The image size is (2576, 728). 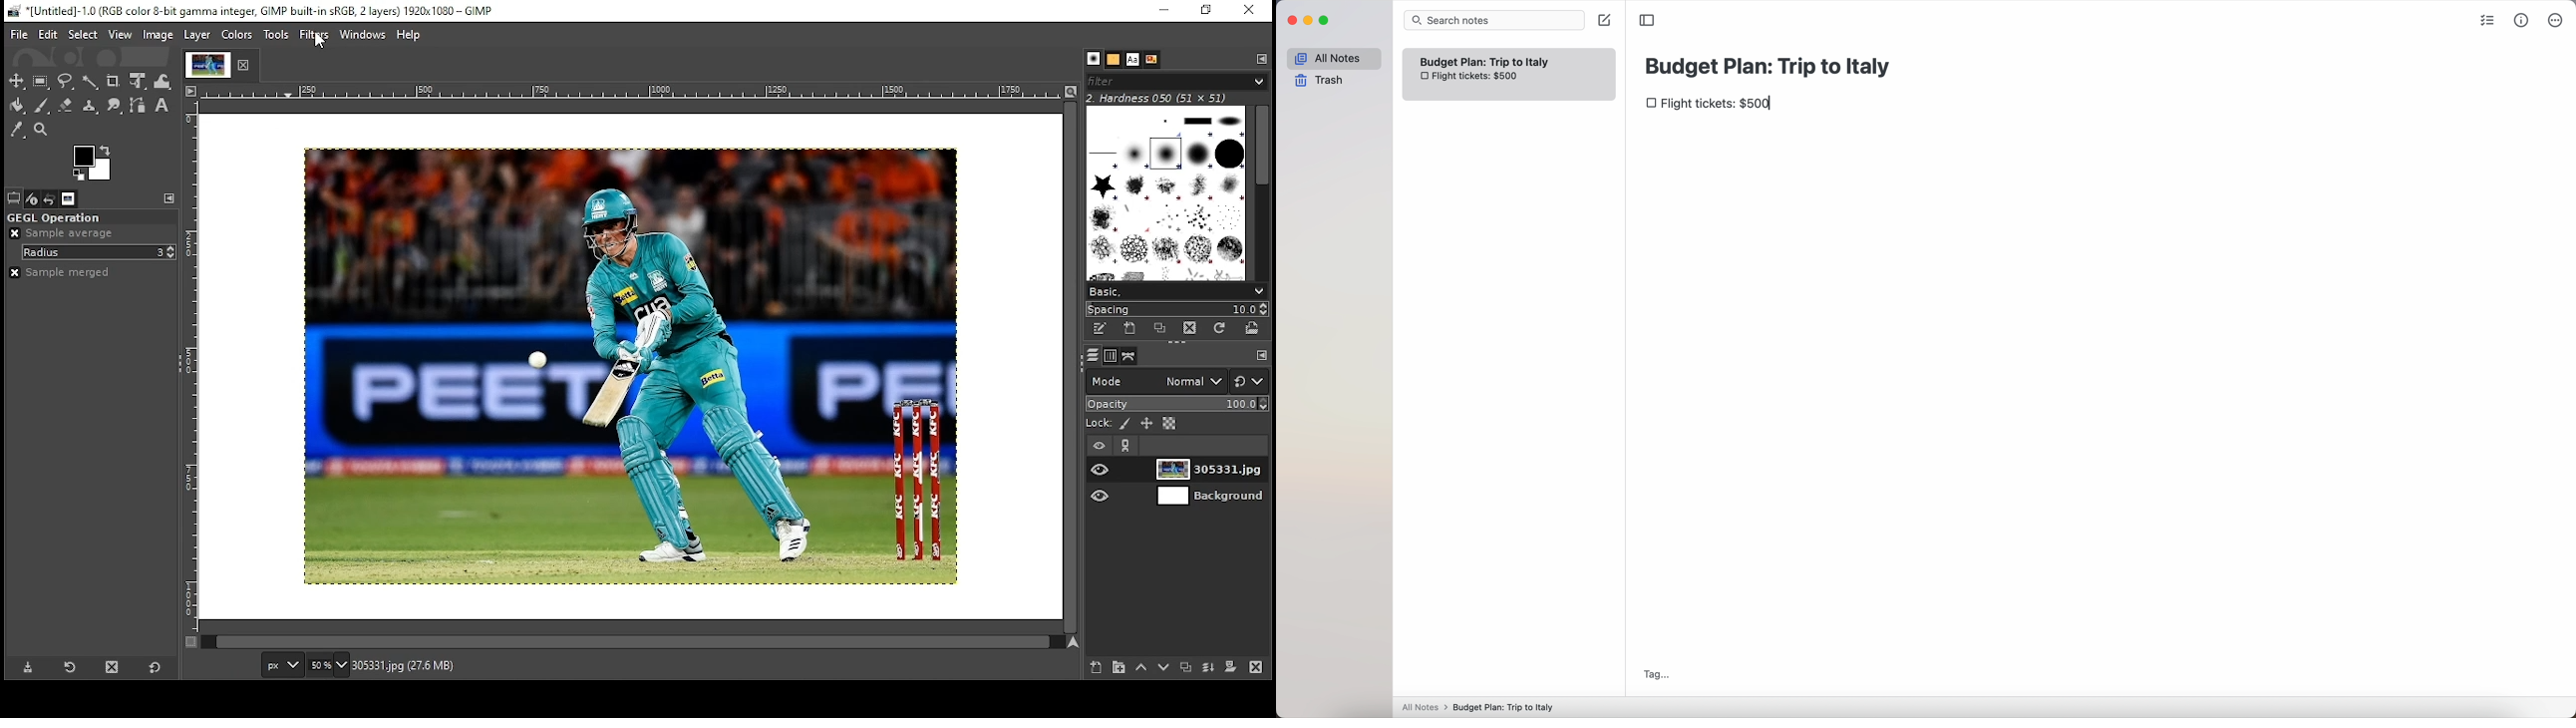 What do you see at coordinates (362, 35) in the screenshot?
I see `windows` at bounding box center [362, 35].